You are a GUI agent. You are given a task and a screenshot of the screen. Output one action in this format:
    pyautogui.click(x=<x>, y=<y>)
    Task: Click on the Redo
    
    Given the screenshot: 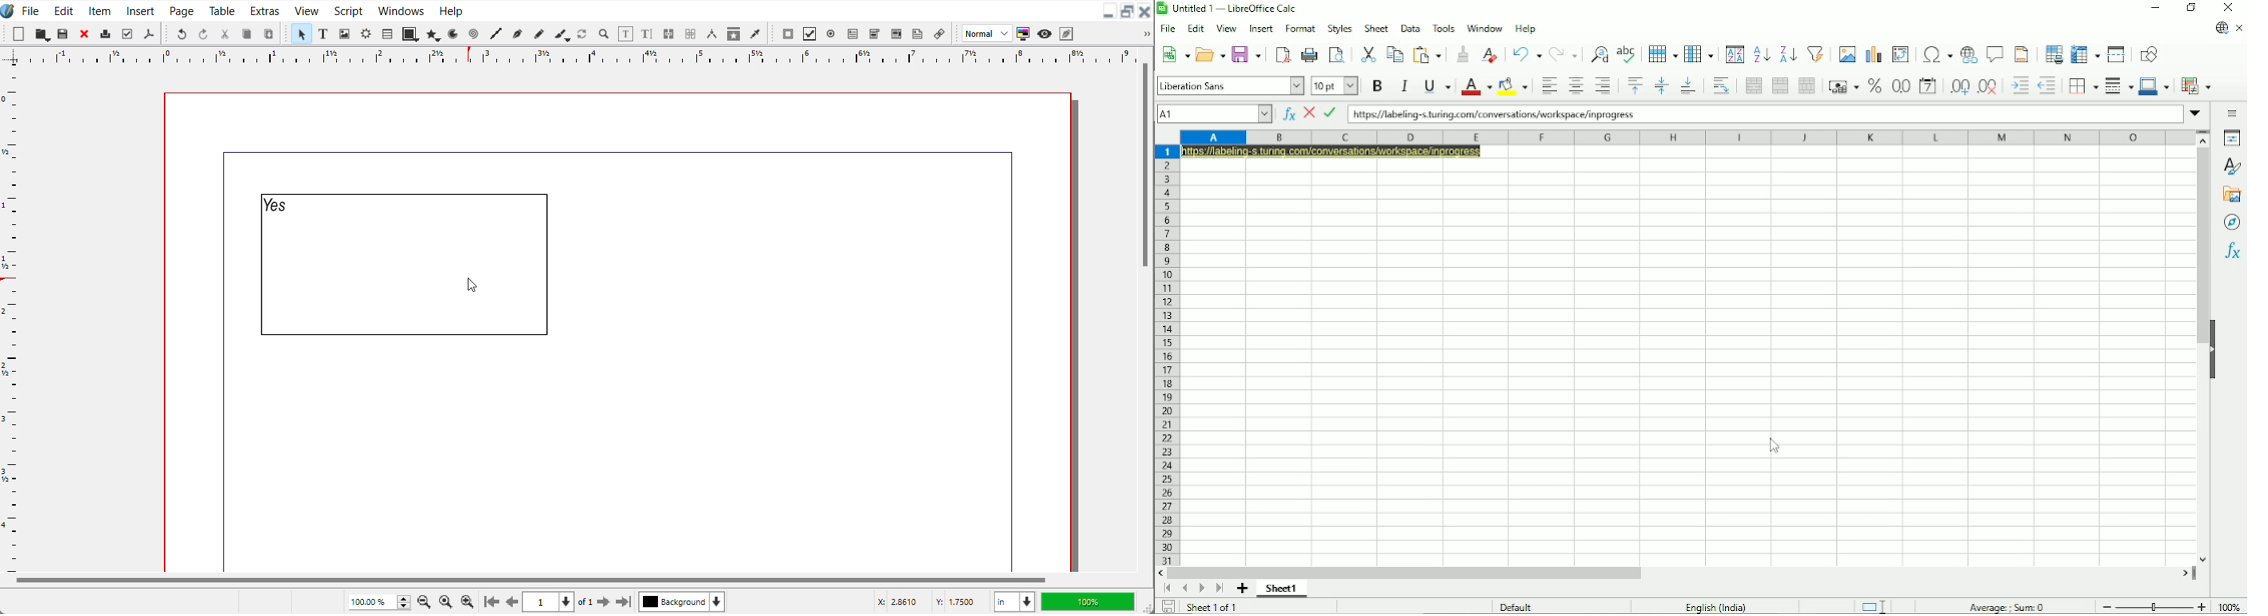 What is the action you would take?
    pyautogui.click(x=1563, y=53)
    